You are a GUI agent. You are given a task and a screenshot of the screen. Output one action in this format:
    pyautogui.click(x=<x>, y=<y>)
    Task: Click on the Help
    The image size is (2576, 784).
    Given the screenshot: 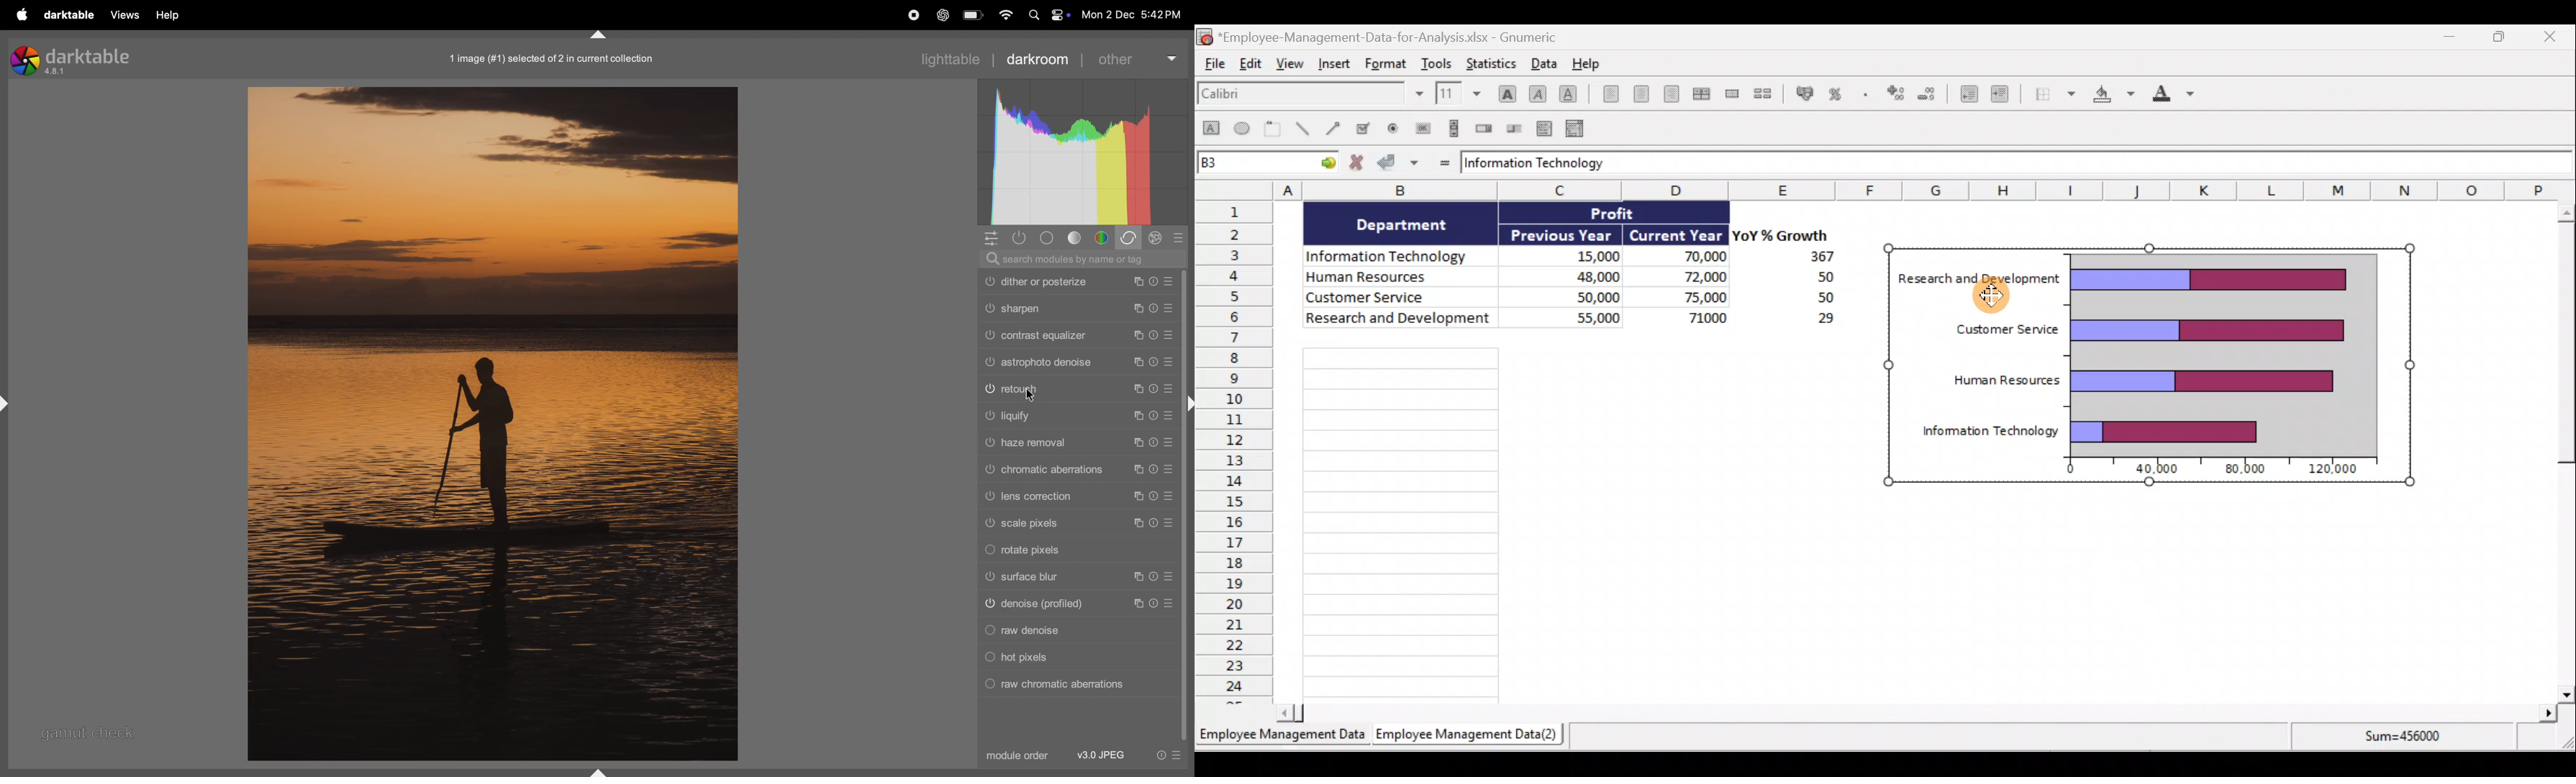 What is the action you would take?
    pyautogui.click(x=1595, y=64)
    